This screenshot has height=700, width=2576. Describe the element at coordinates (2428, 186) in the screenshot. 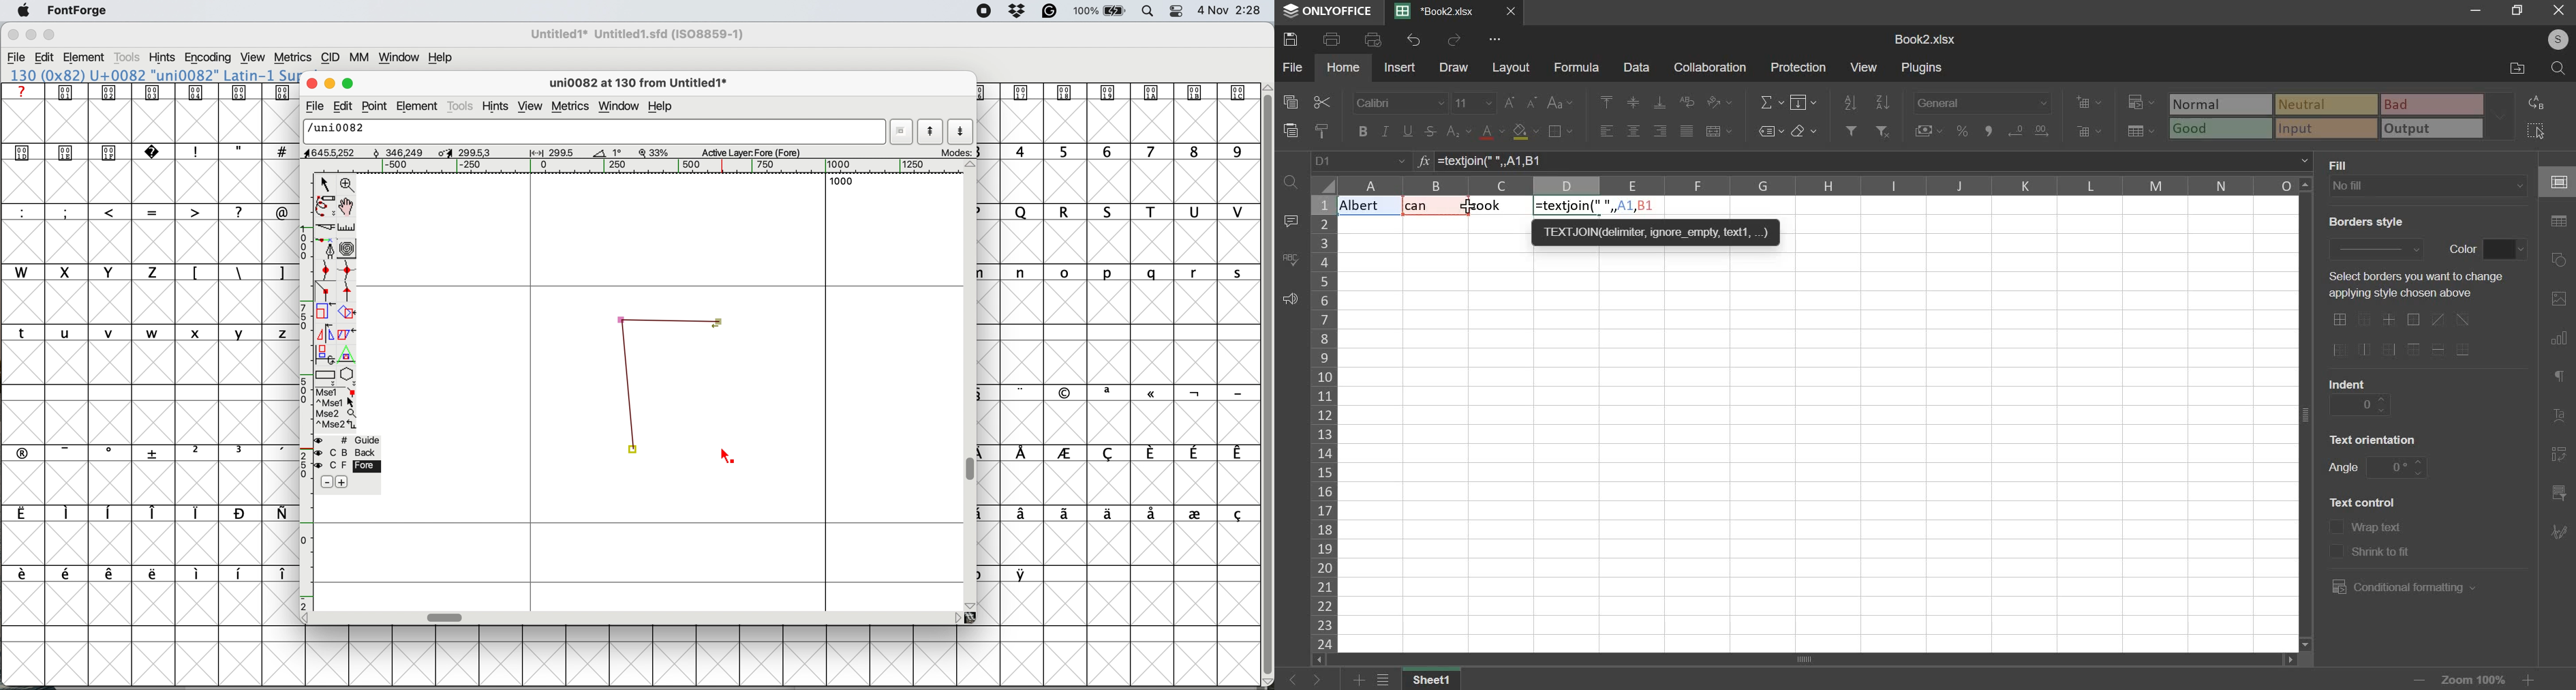

I see `fill type` at that location.